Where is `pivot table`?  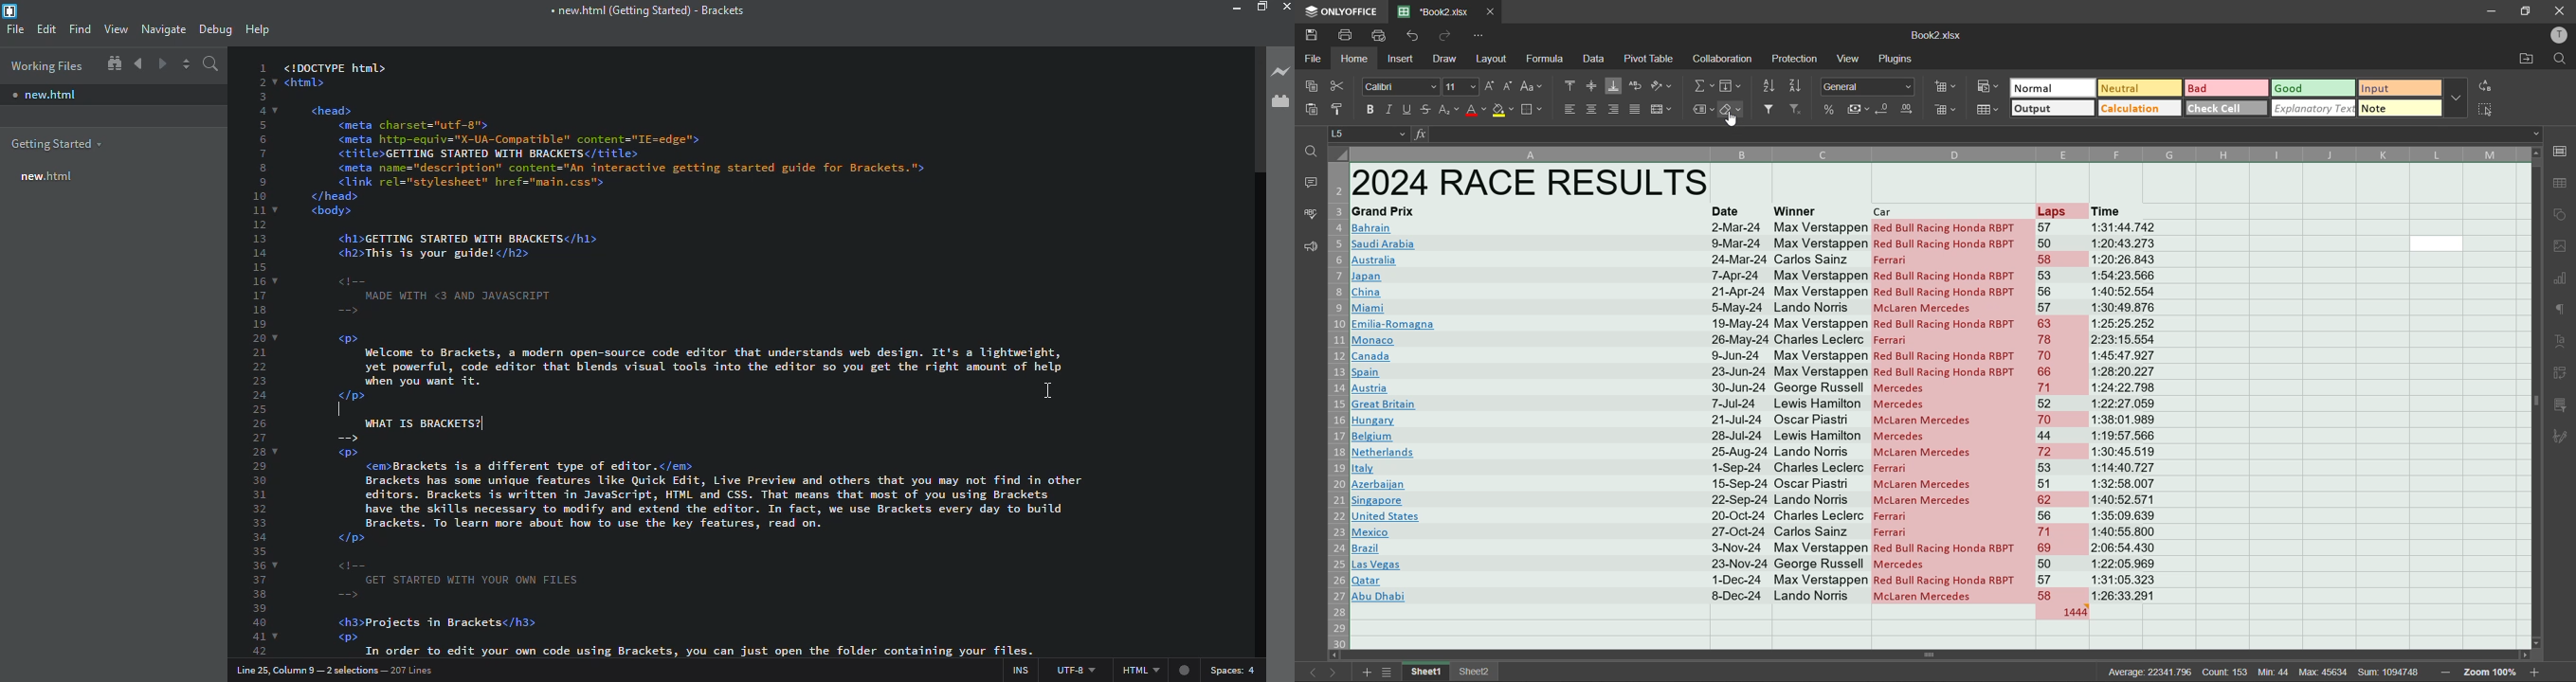
pivot table is located at coordinates (2561, 374).